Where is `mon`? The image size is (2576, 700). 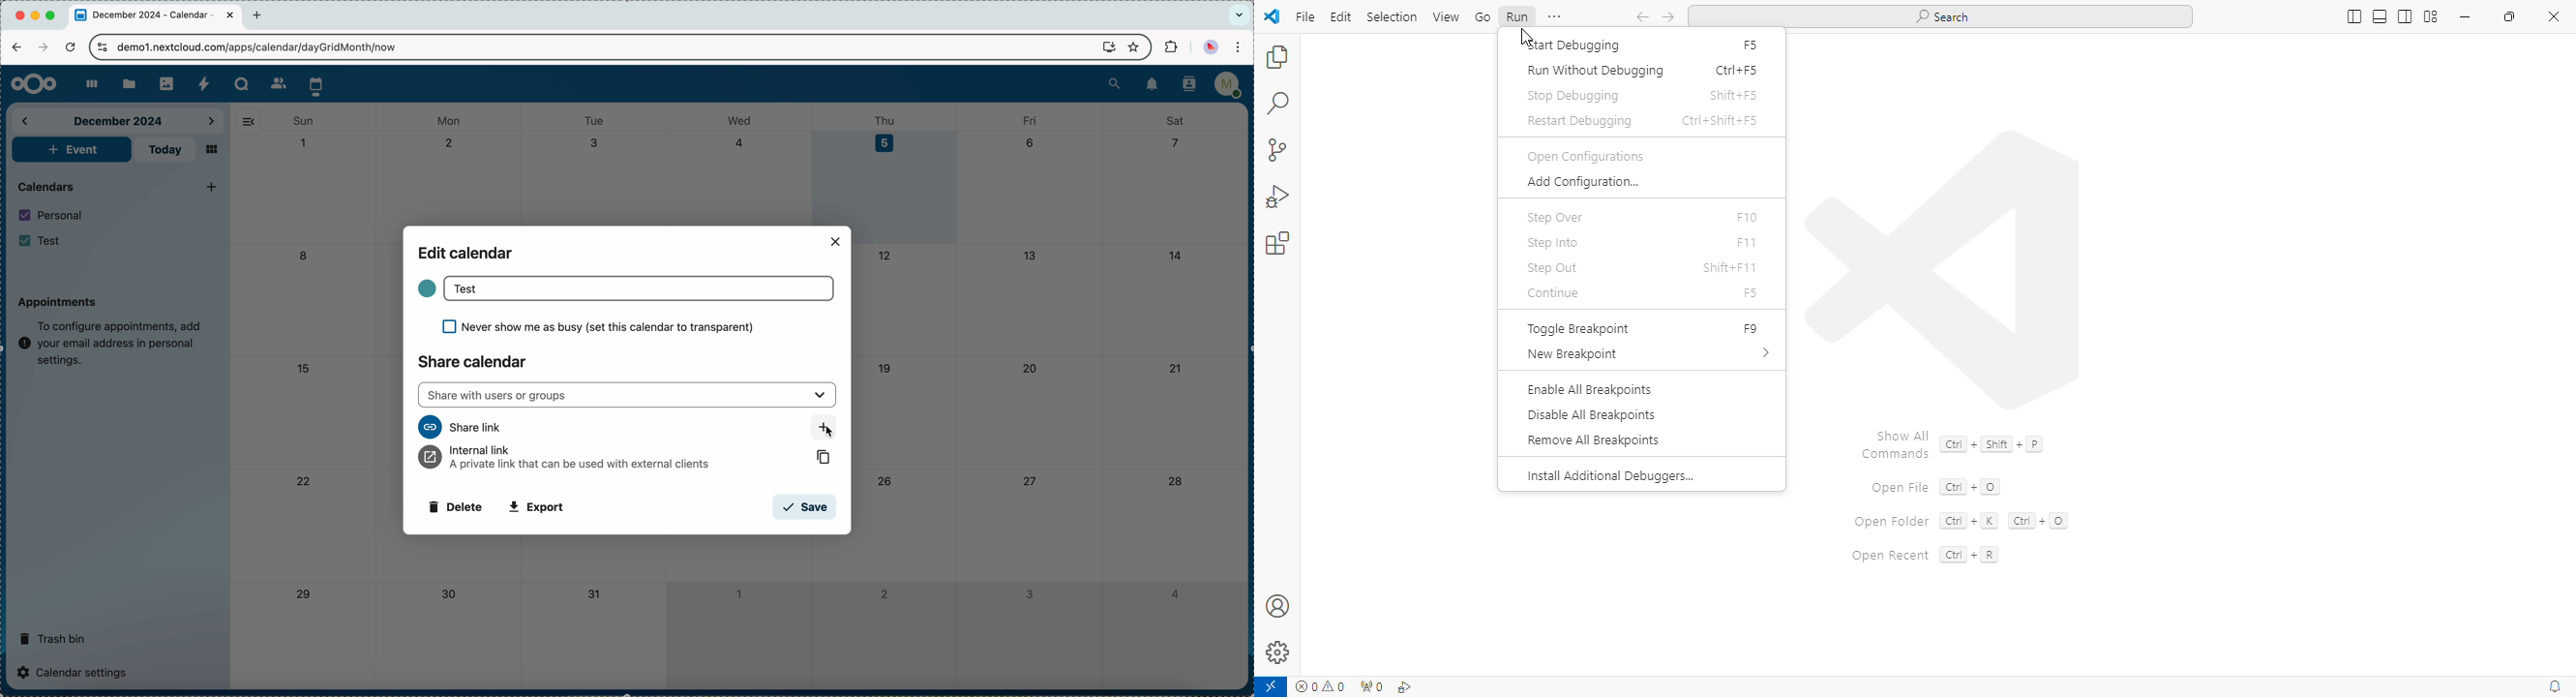
mon is located at coordinates (450, 118).